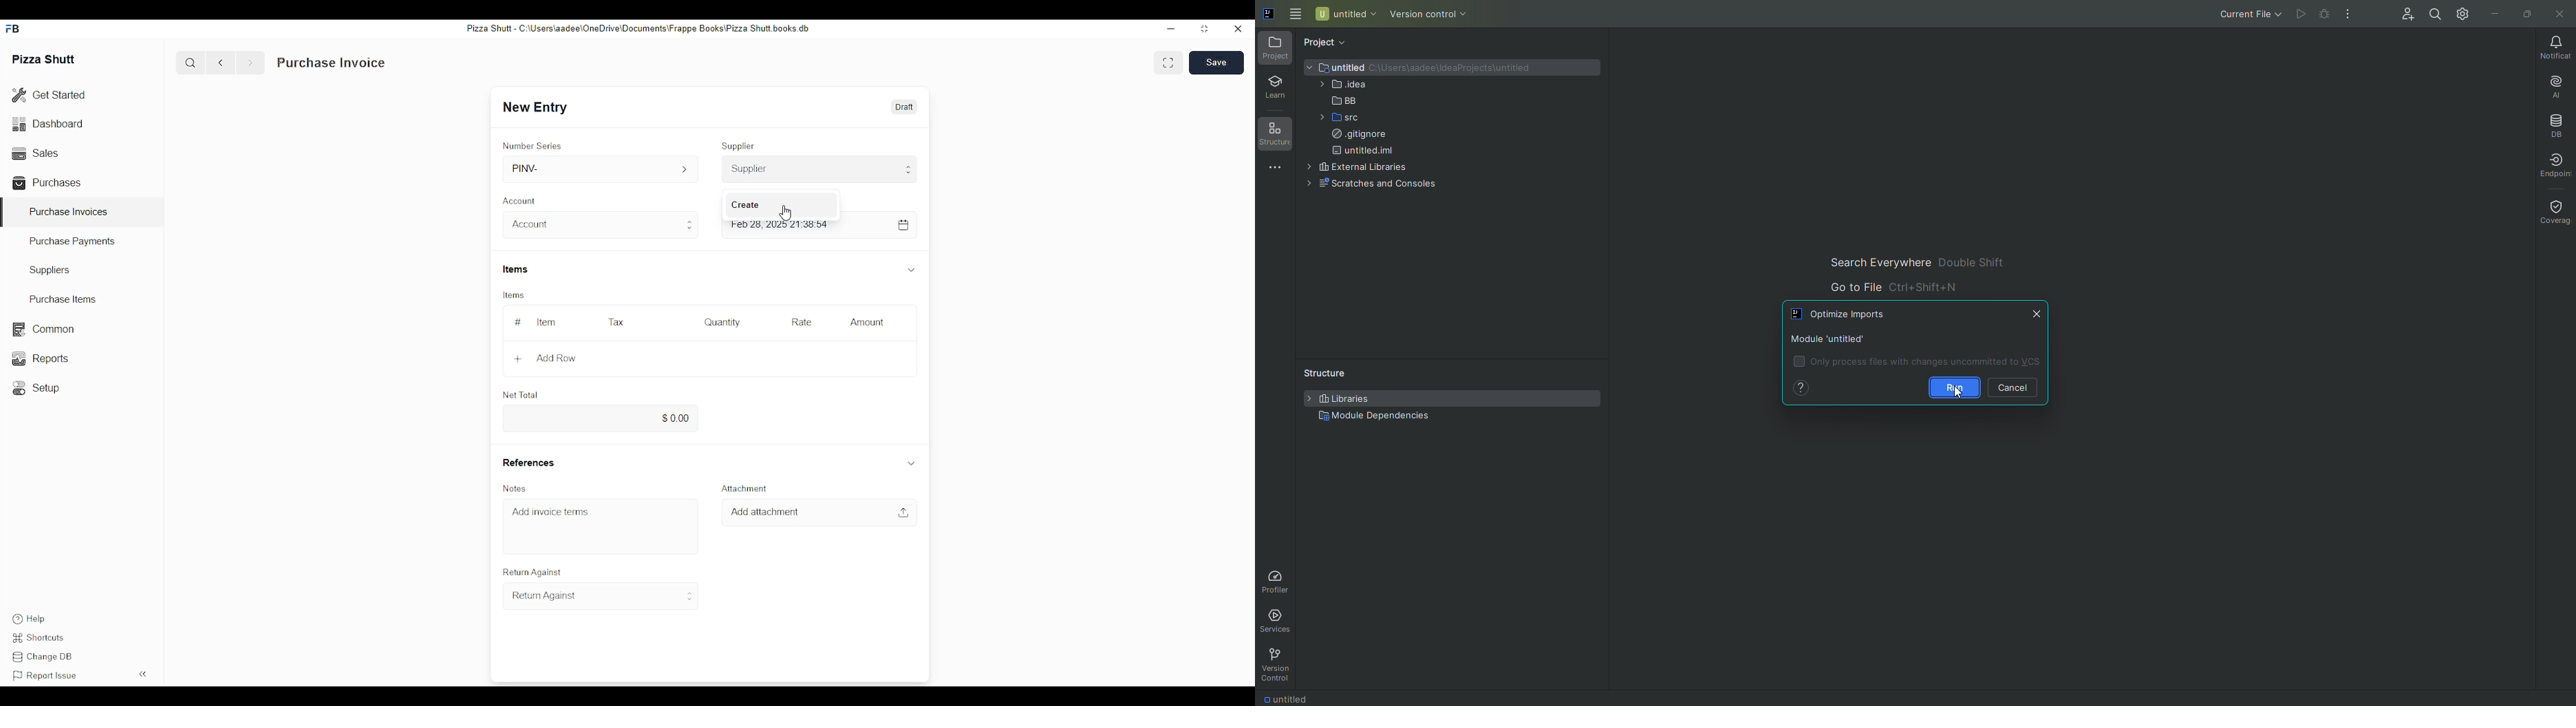 This screenshot has width=2576, height=728. What do you see at coordinates (550, 512) in the screenshot?
I see `Add invoice terms` at bounding box center [550, 512].